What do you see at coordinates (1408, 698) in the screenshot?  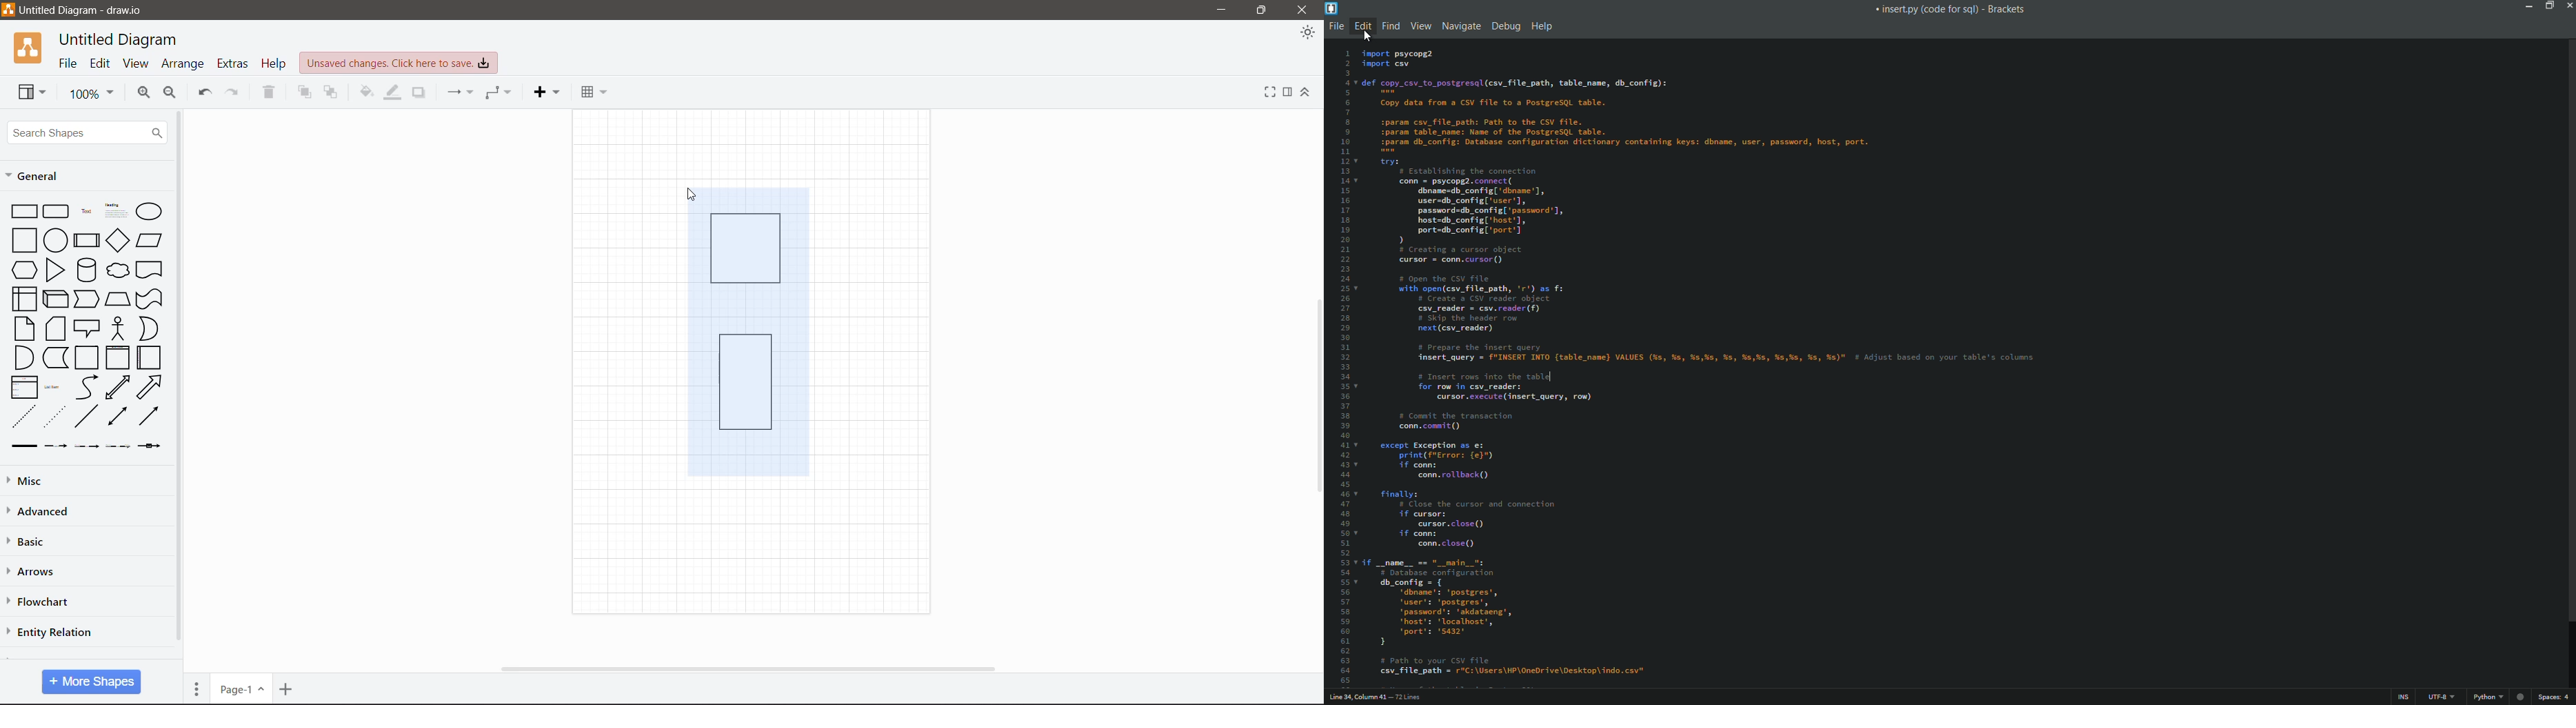 I see `number of lines` at bounding box center [1408, 698].